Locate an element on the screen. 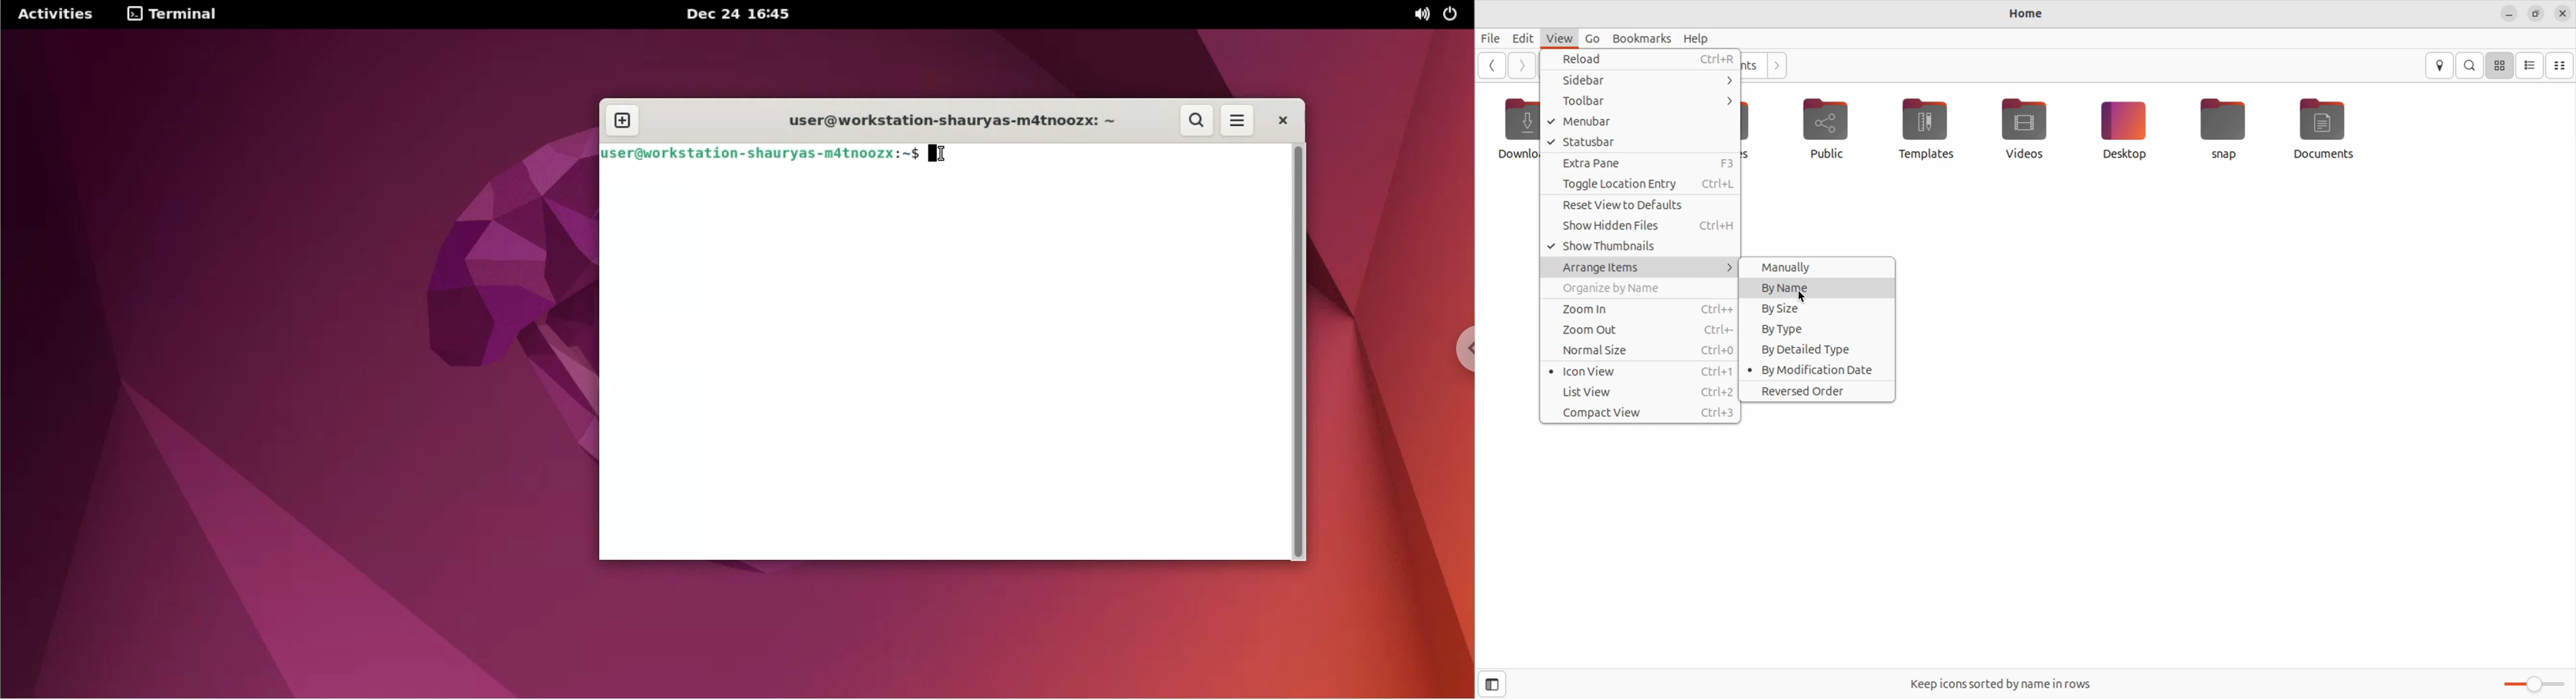 The image size is (2576, 700). show hidden files is located at coordinates (1641, 229).